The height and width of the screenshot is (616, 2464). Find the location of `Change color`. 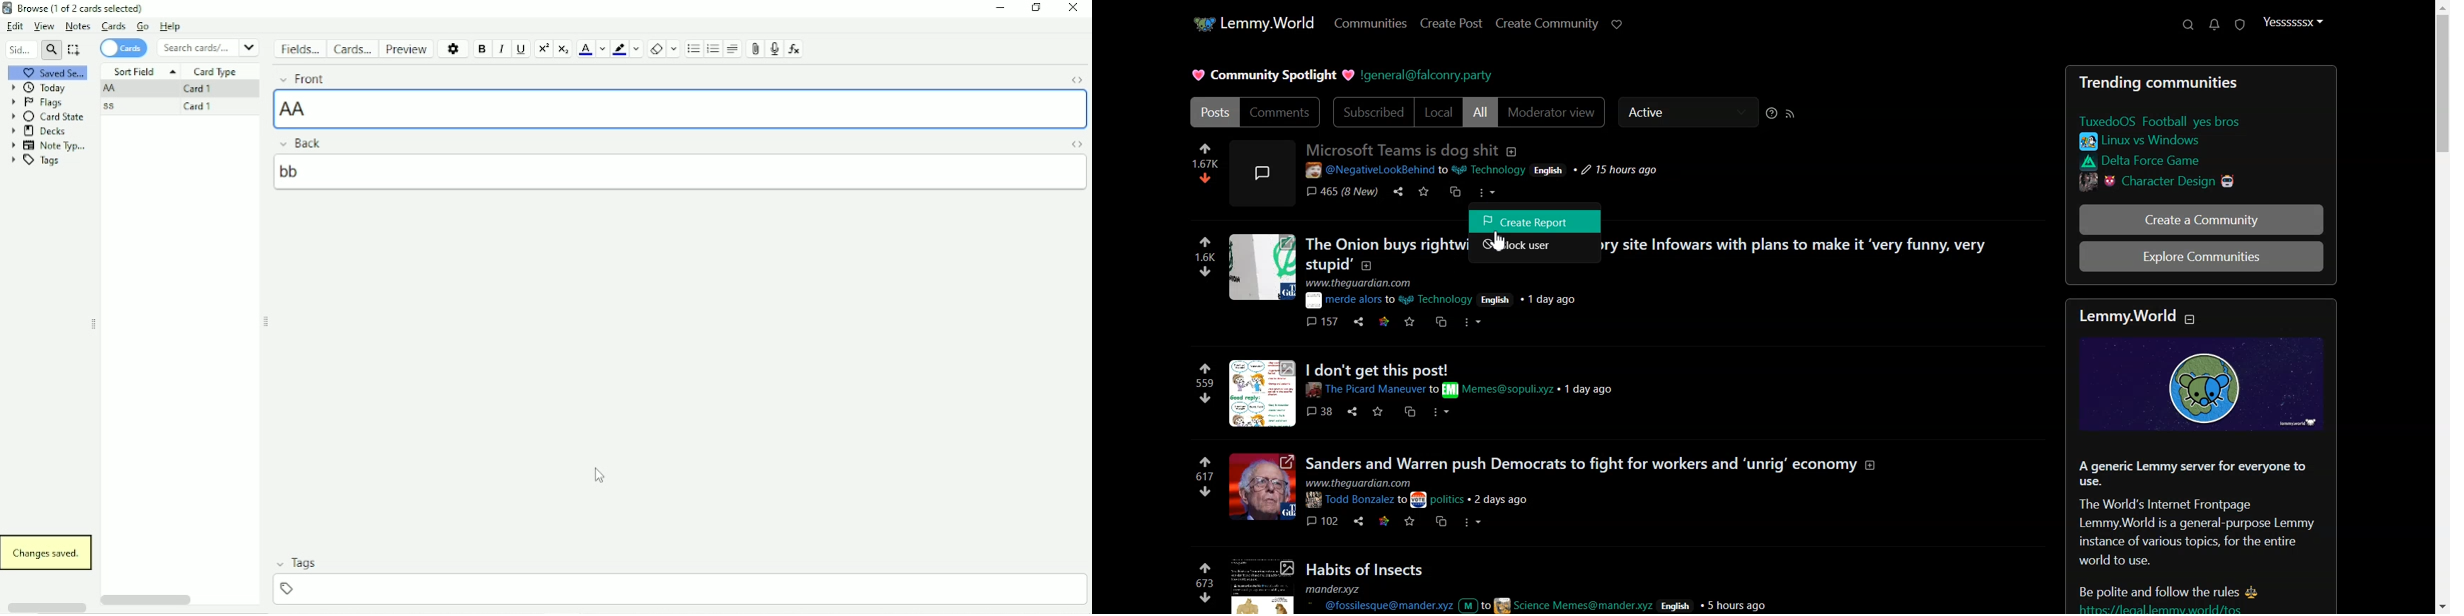

Change color is located at coordinates (602, 49).